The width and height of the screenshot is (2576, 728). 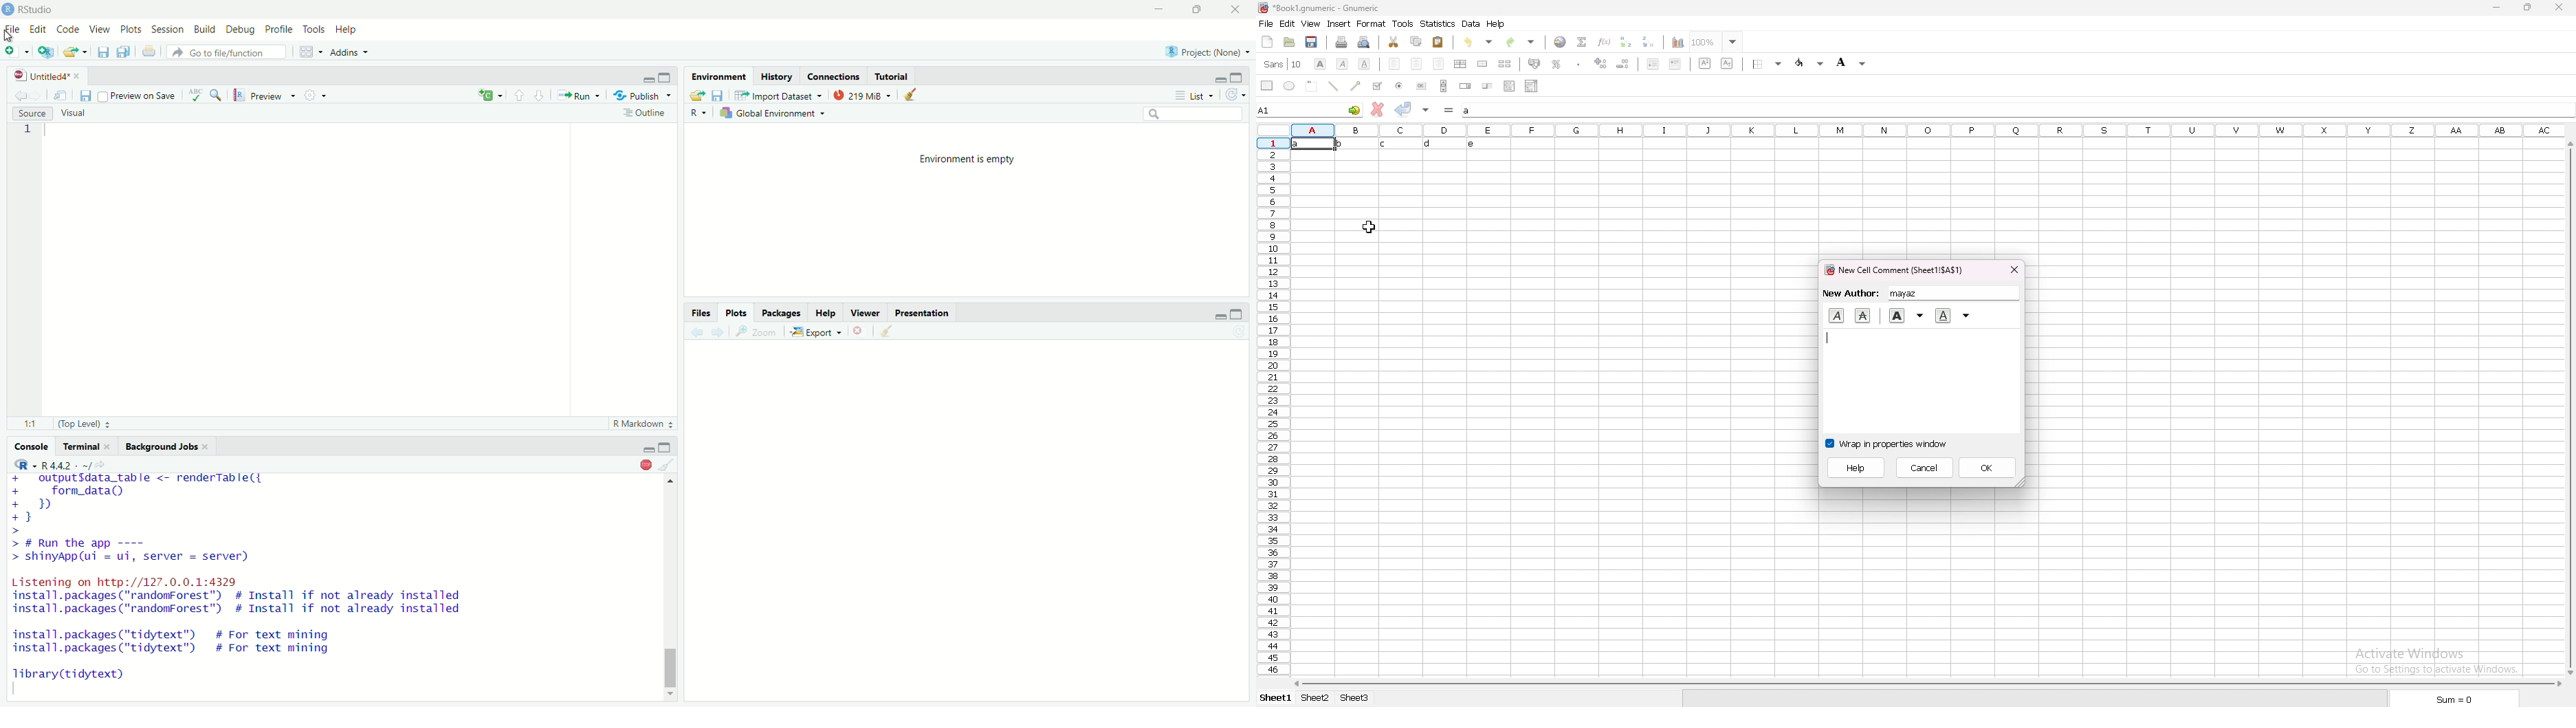 What do you see at coordinates (834, 75) in the screenshot?
I see `Connections` at bounding box center [834, 75].